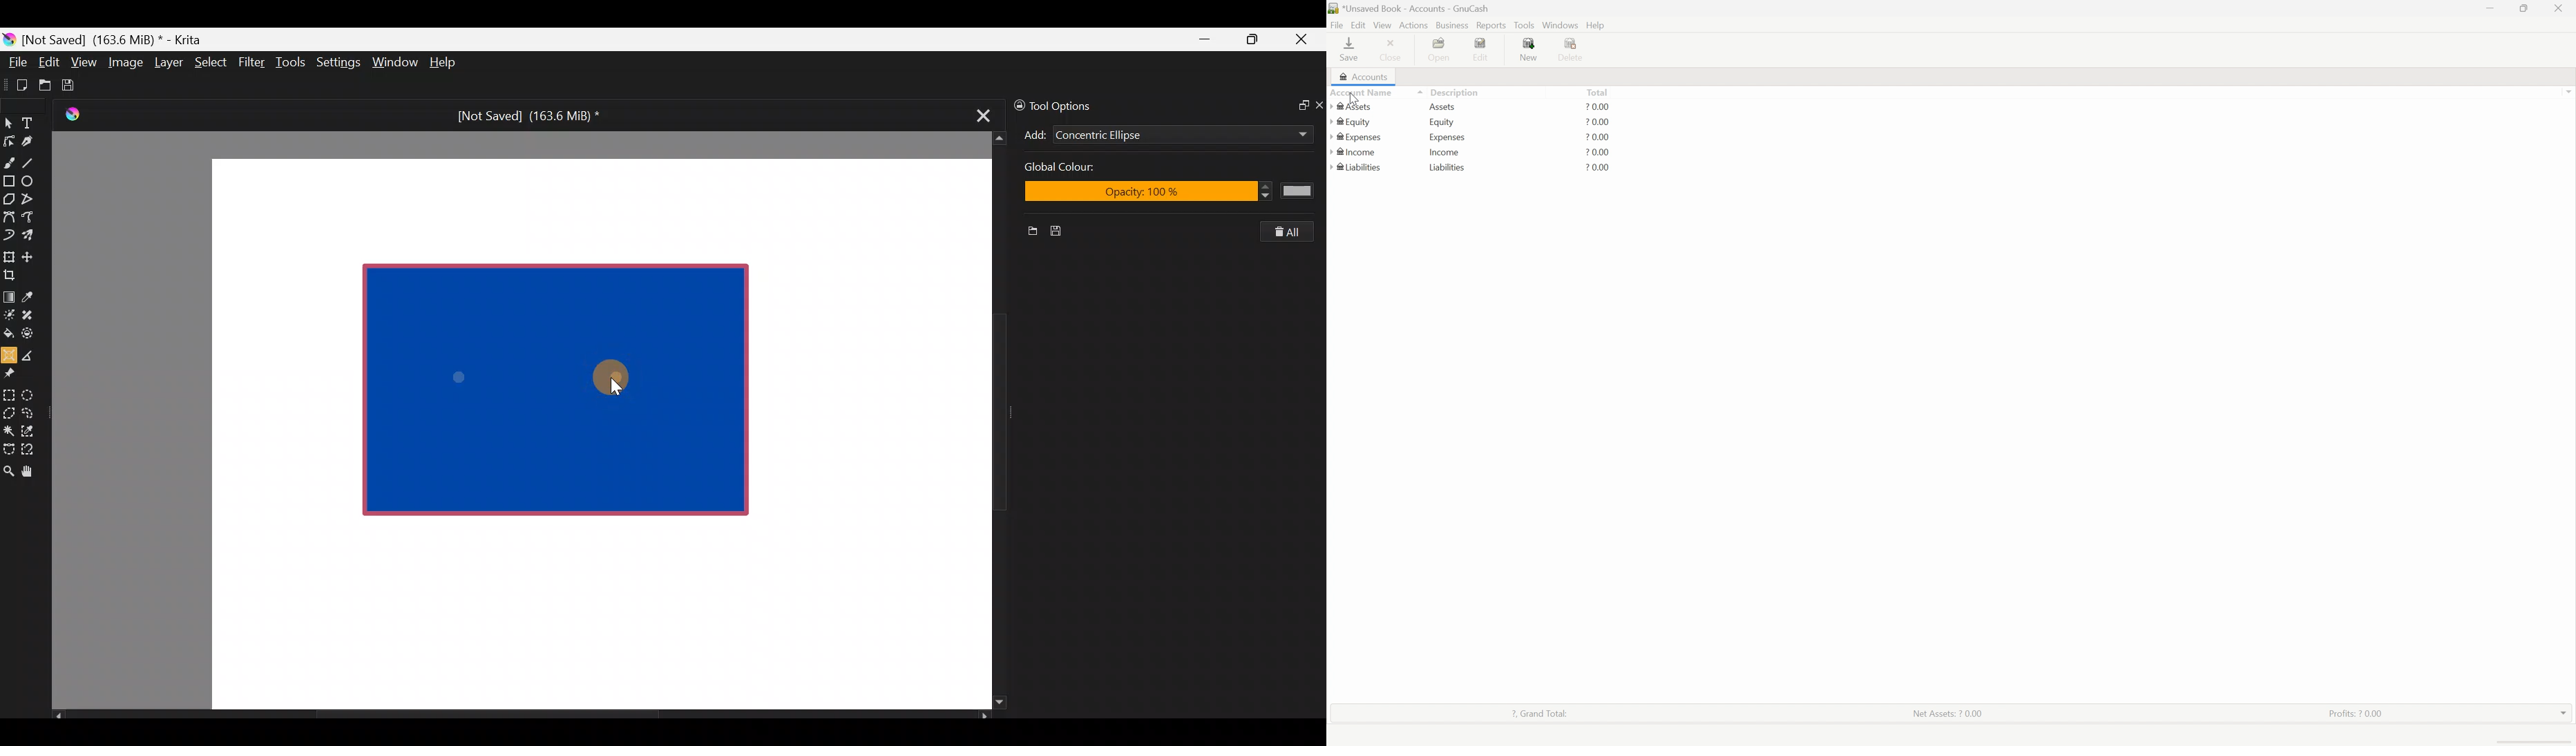  Describe the element at coordinates (2490, 8) in the screenshot. I see `Minimize` at that location.